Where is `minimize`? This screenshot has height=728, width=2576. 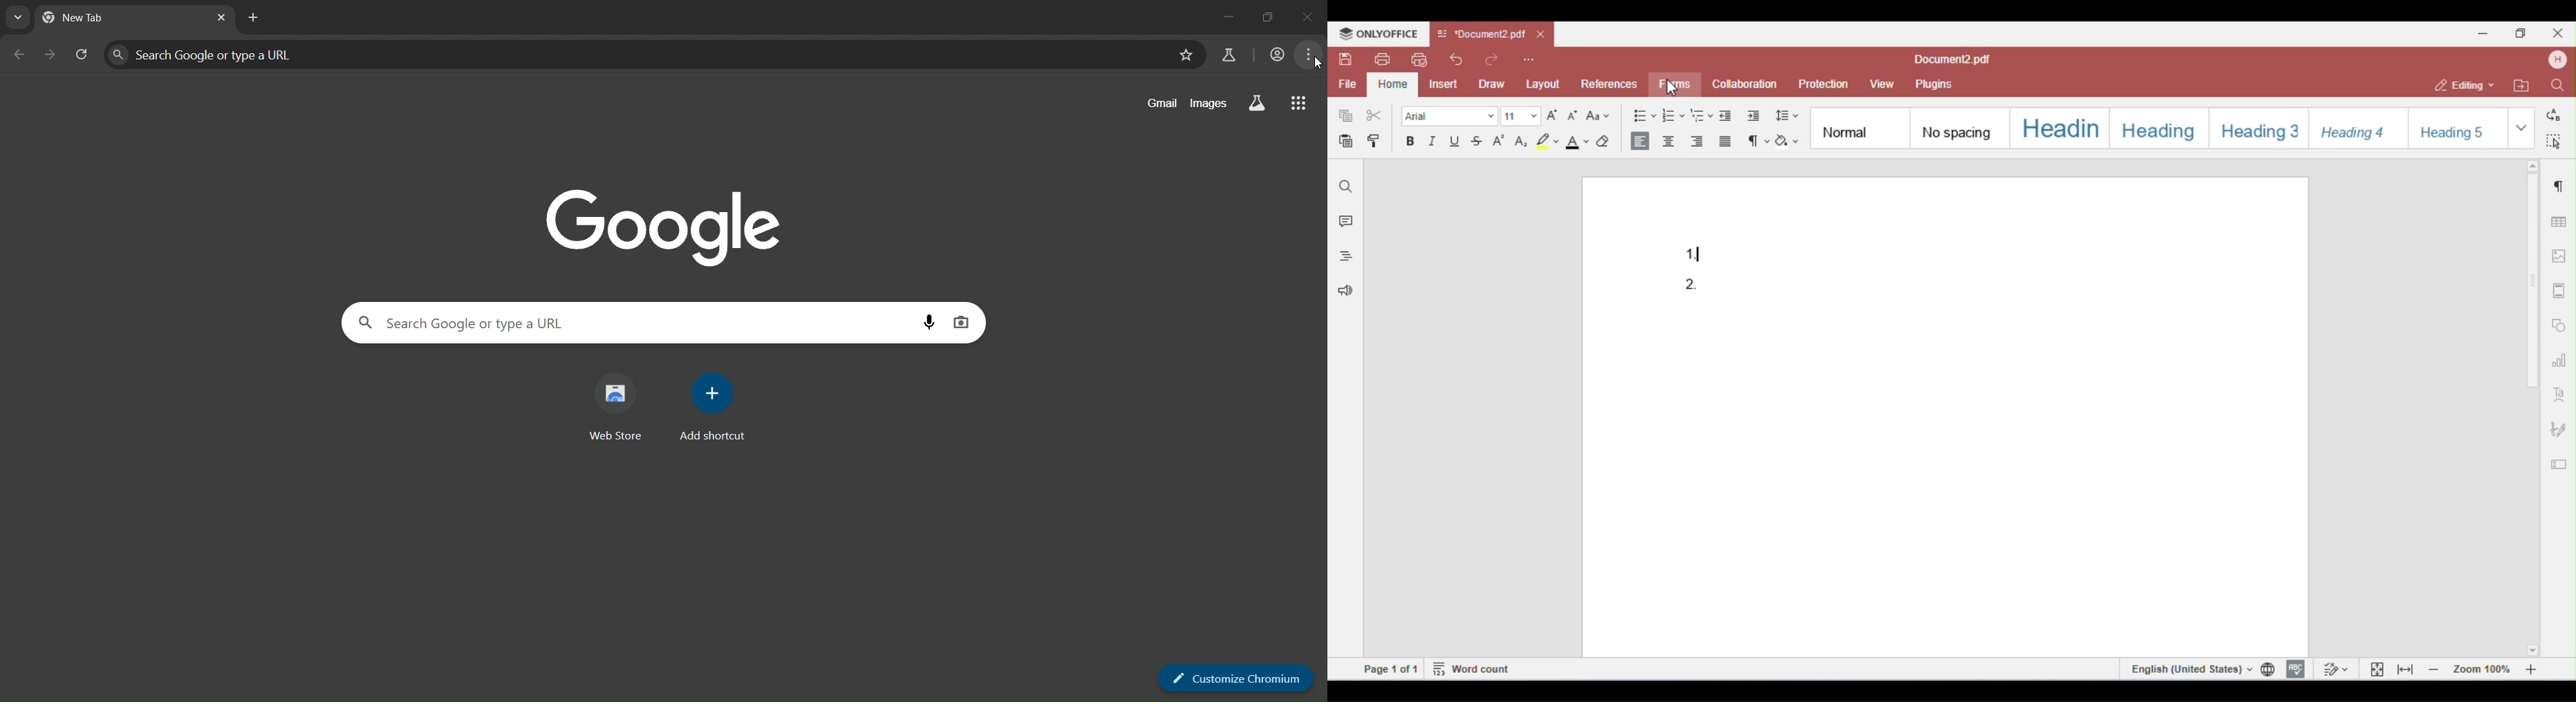 minimize is located at coordinates (1226, 14).